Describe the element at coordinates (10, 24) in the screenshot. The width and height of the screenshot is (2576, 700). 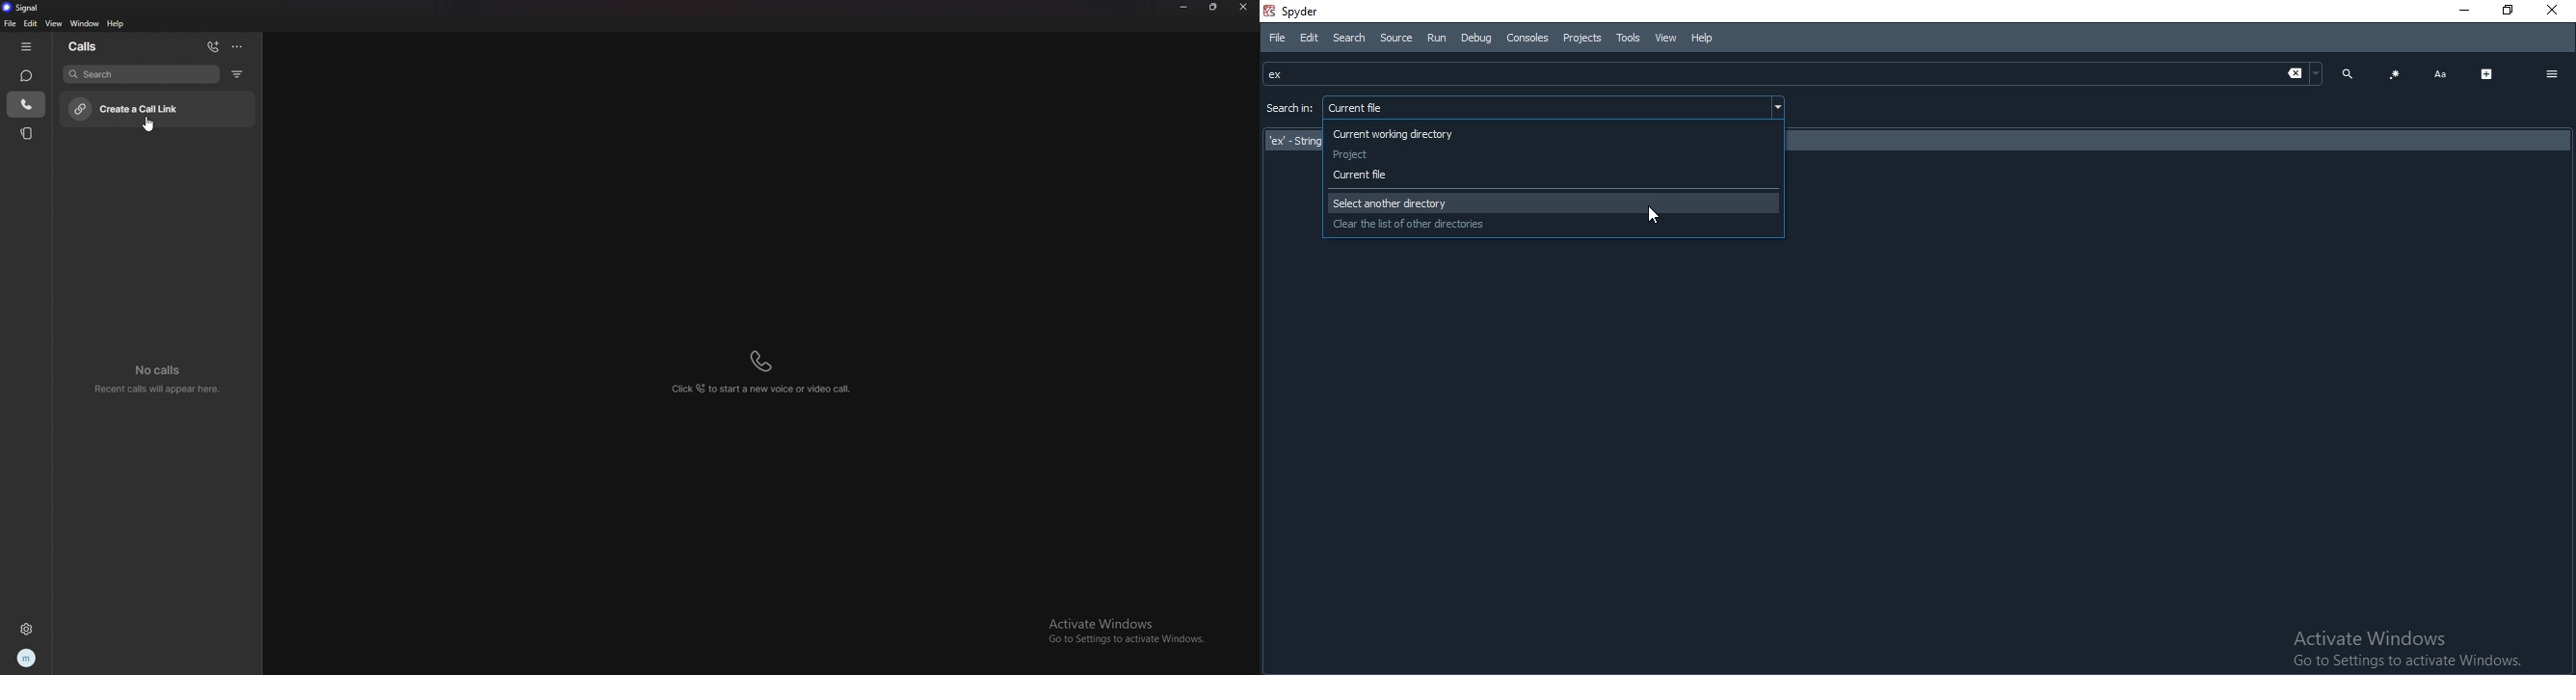
I see `file` at that location.